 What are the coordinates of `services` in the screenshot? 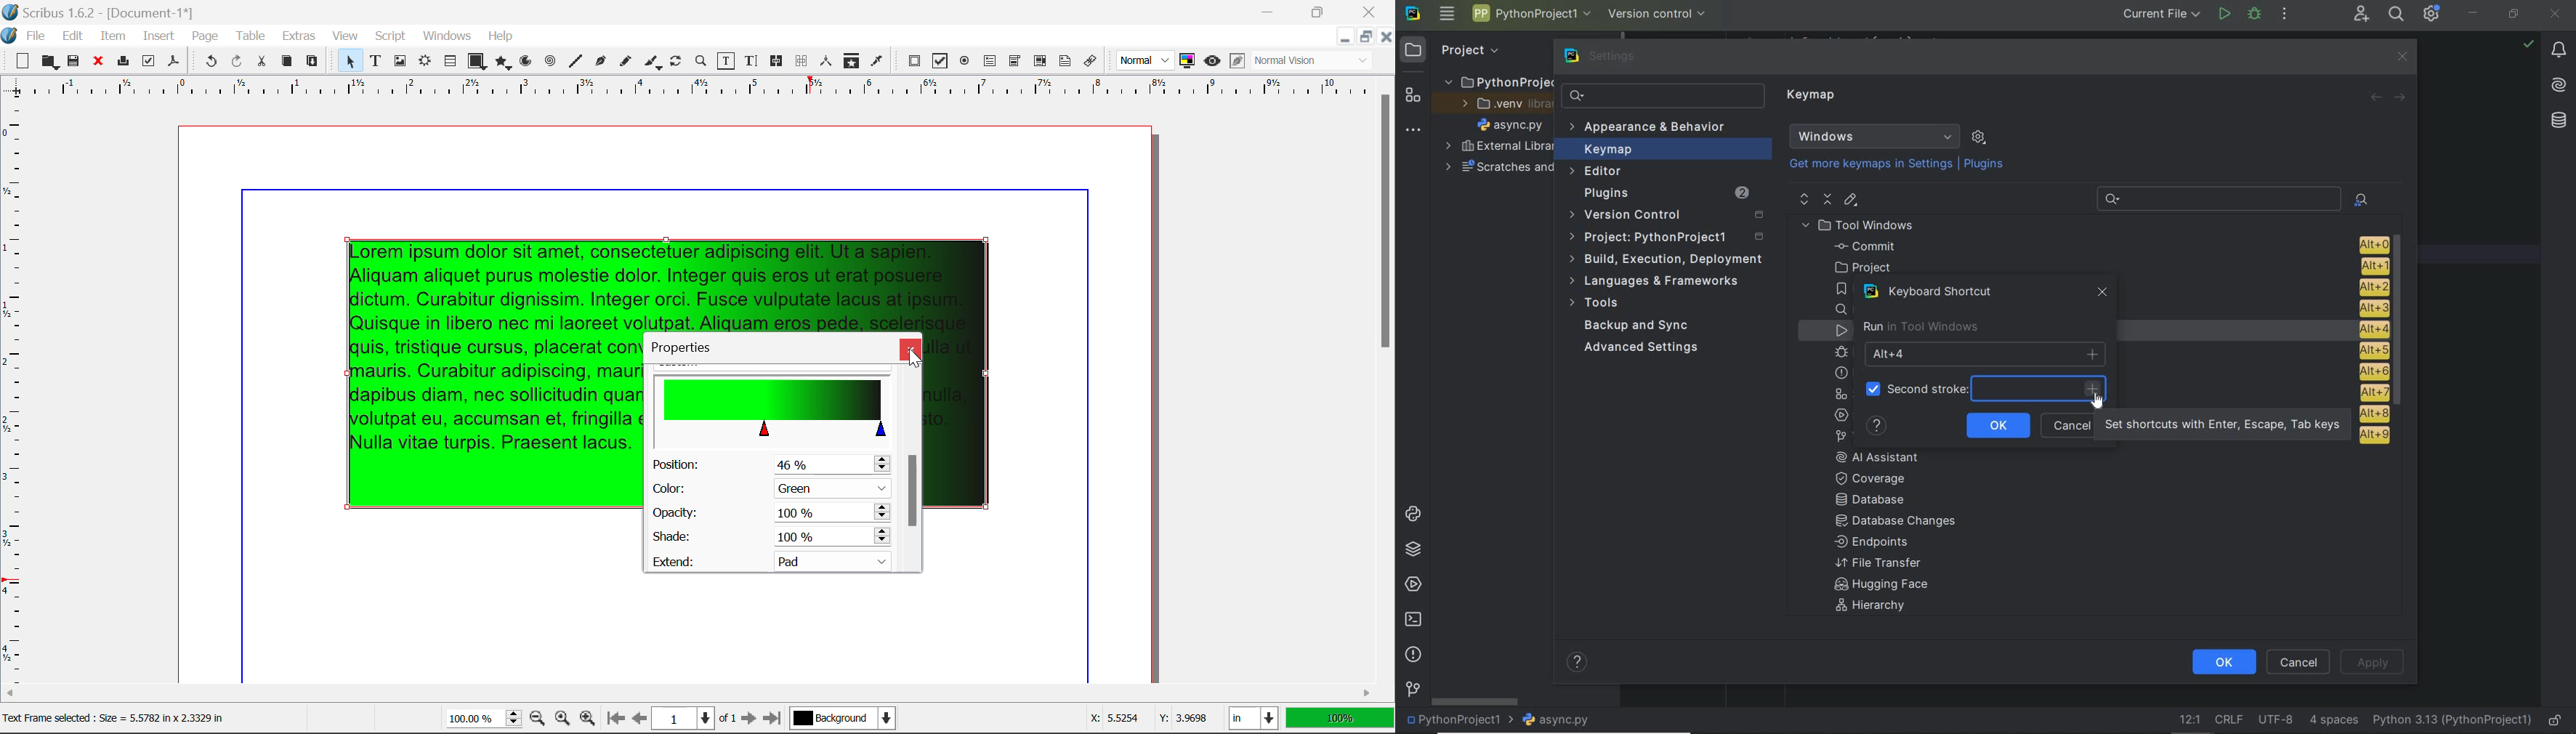 It's located at (1411, 585).